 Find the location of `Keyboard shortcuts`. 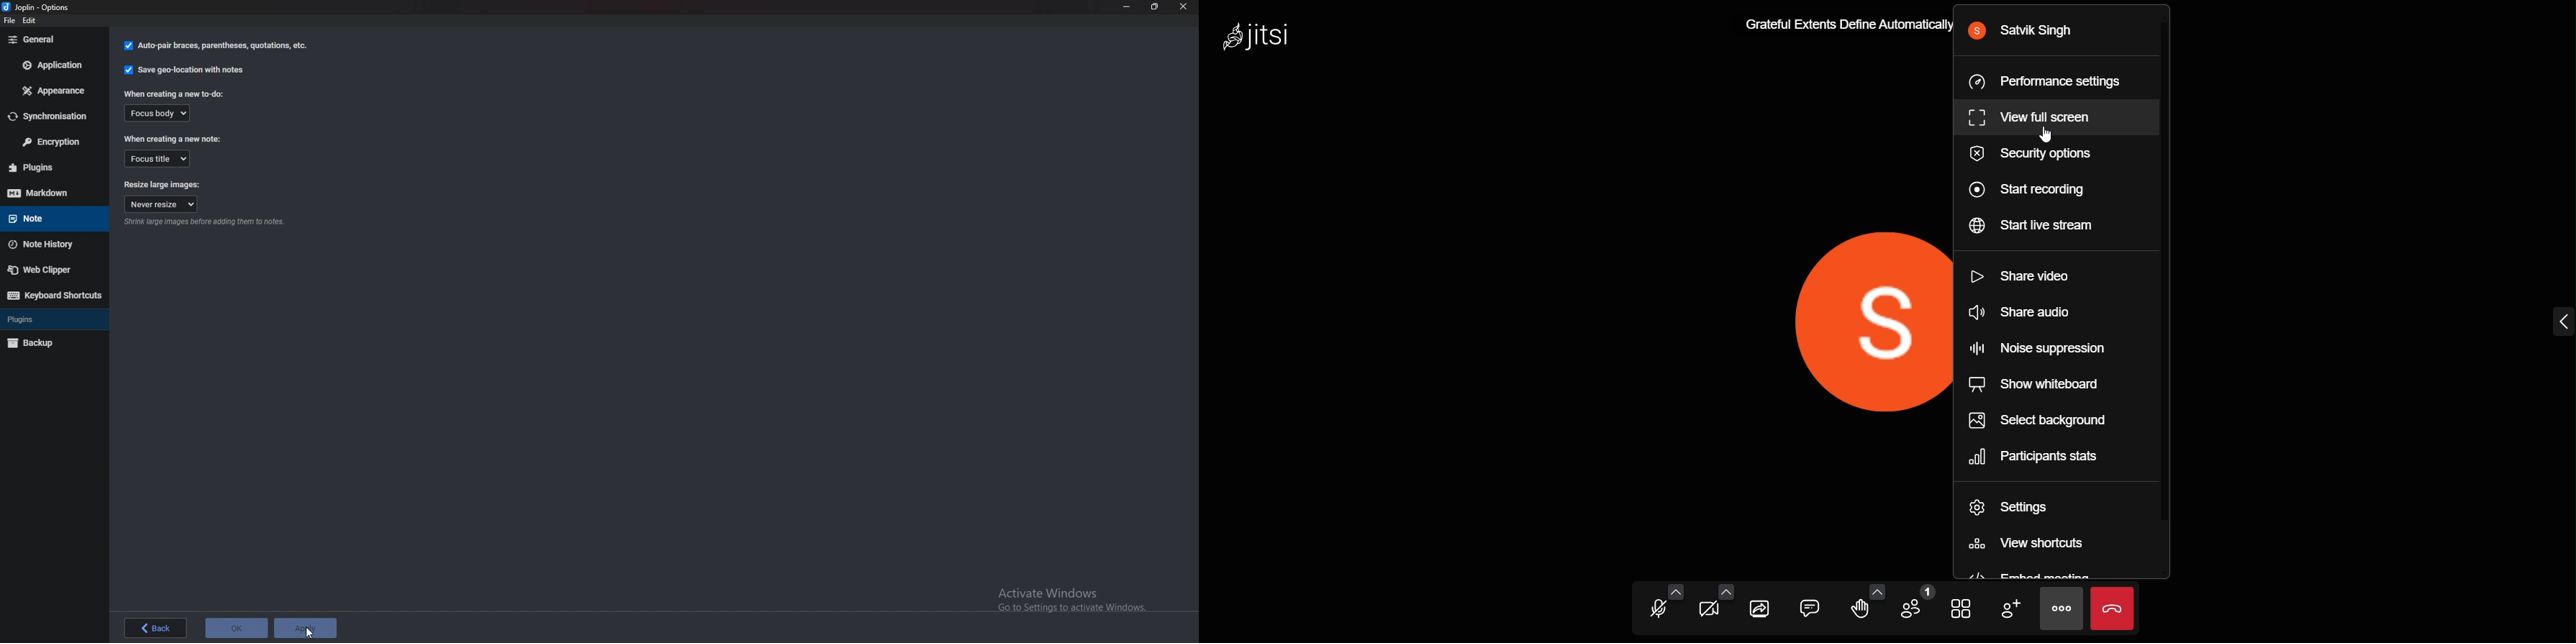

Keyboard shortcuts is located at coordinates (53, 295).